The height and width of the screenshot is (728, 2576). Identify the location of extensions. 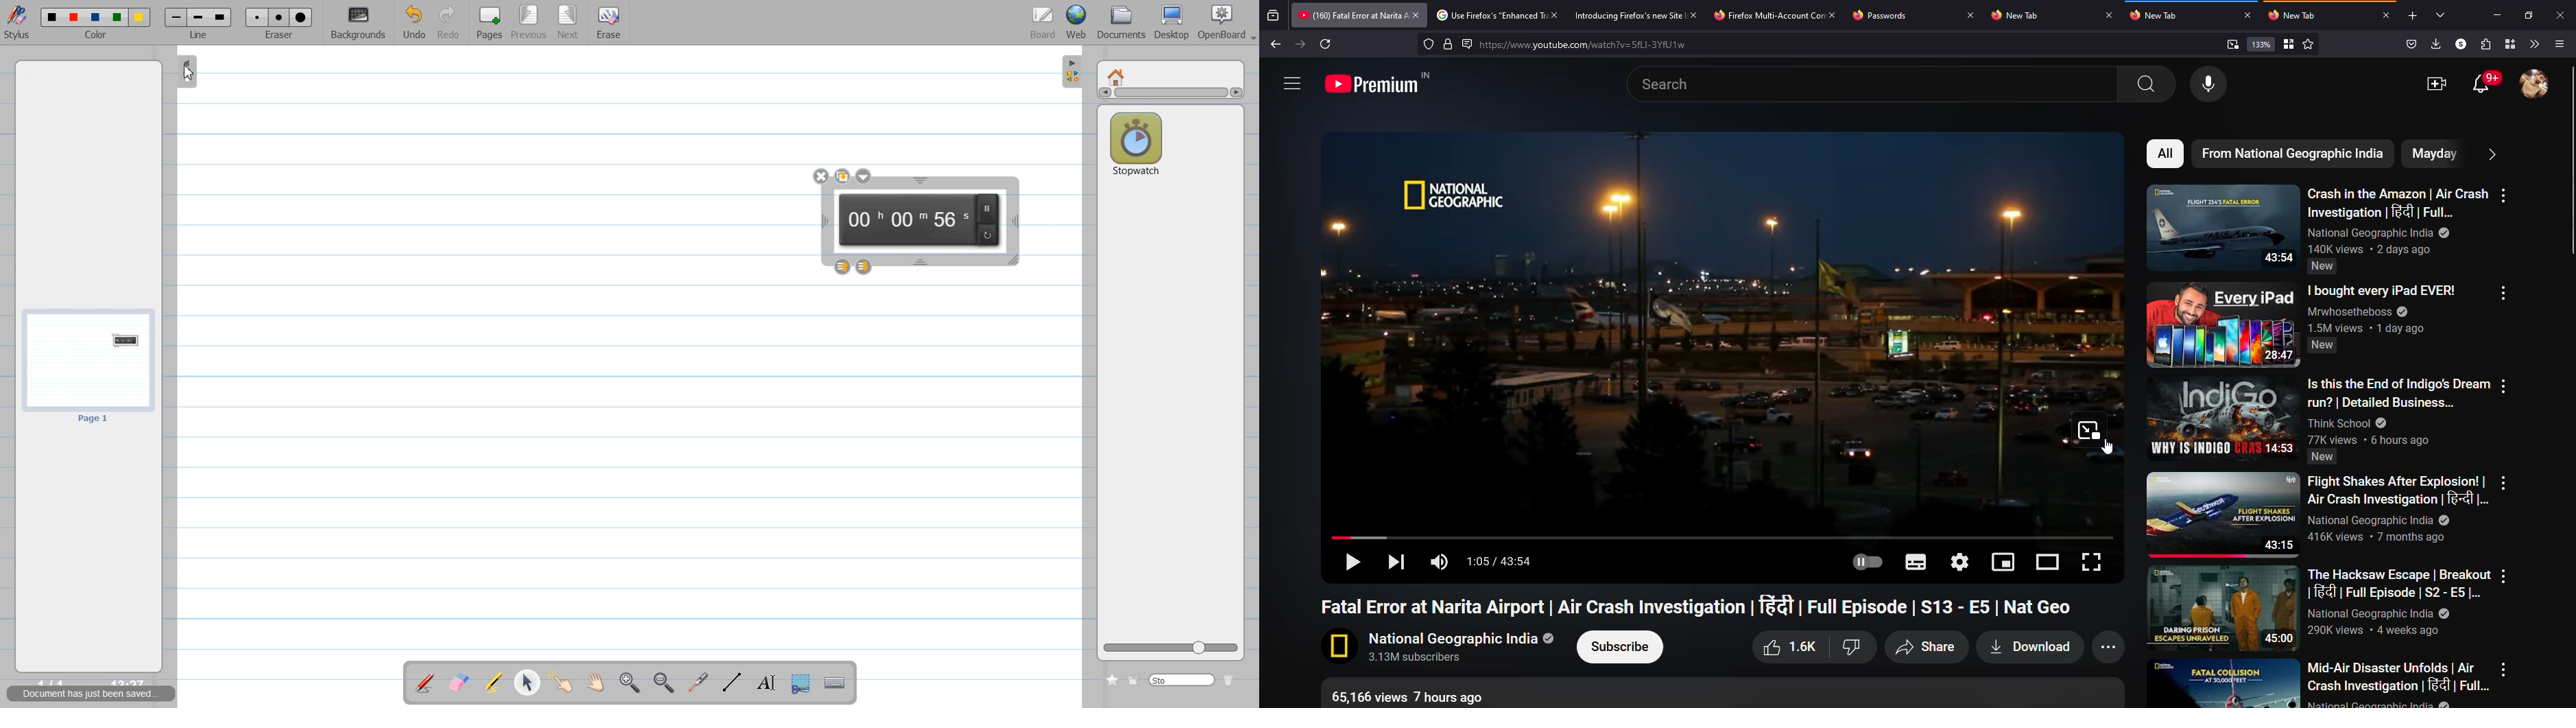
(2483, 44).